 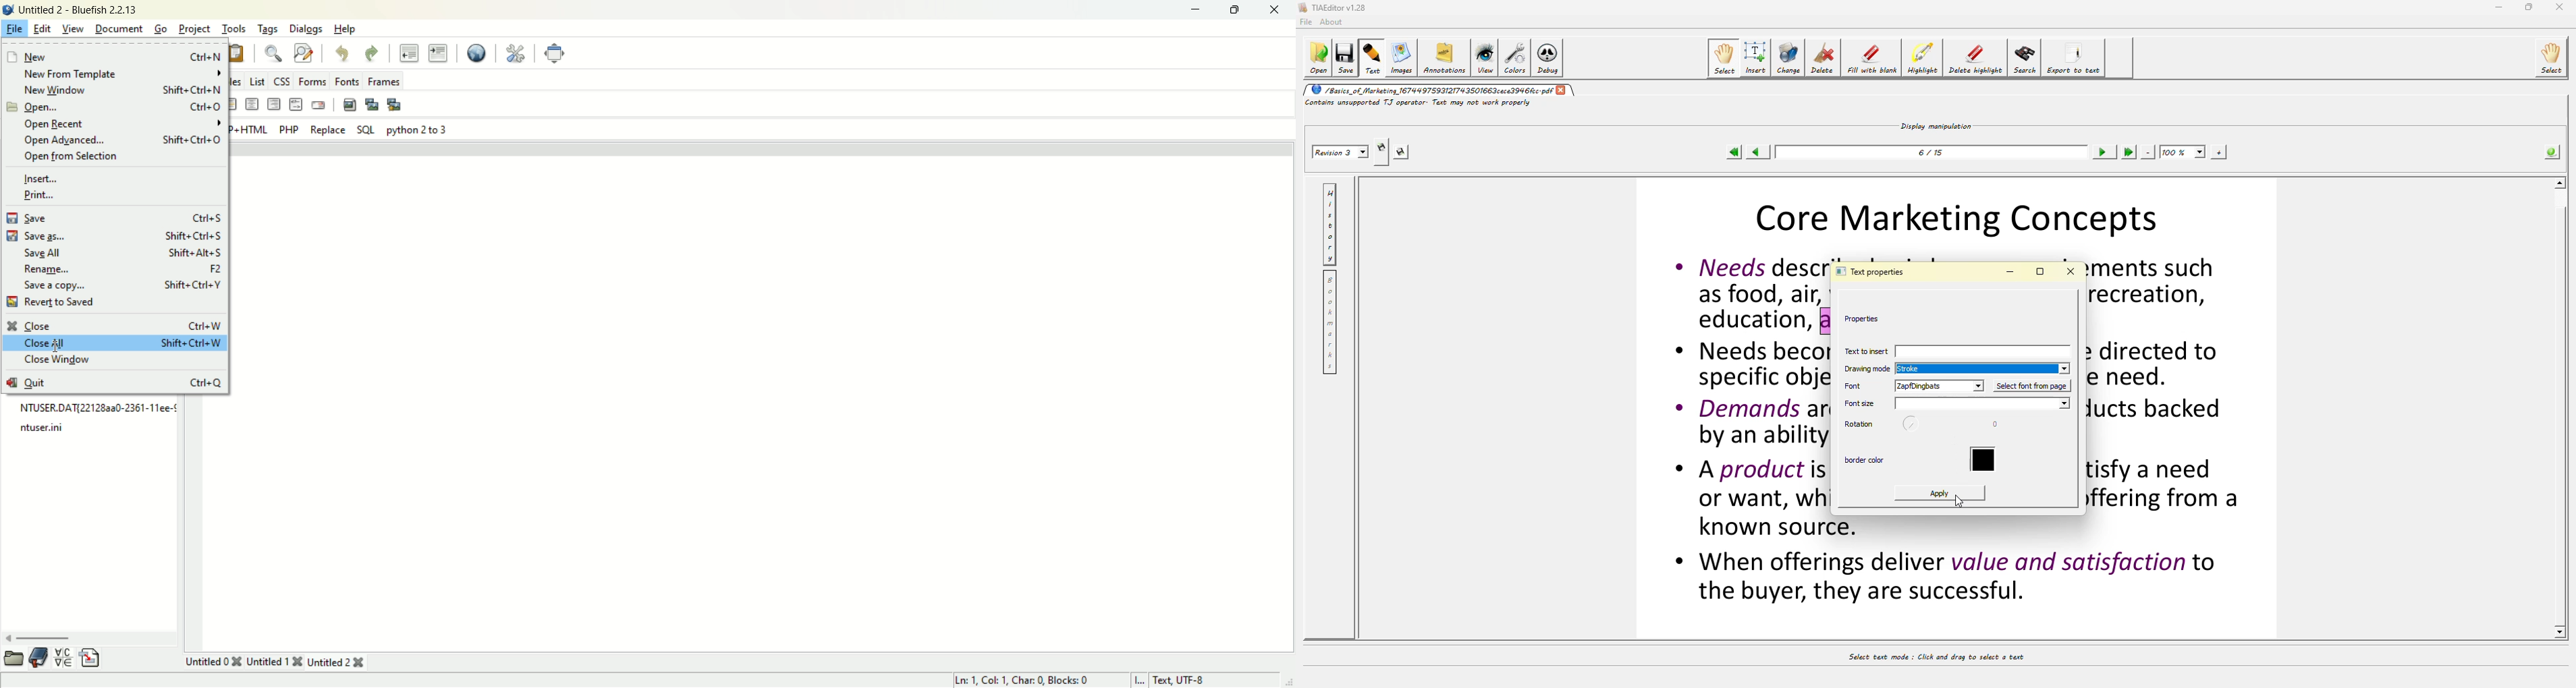 I want to click on text cursor, so click(x=56, y=347).